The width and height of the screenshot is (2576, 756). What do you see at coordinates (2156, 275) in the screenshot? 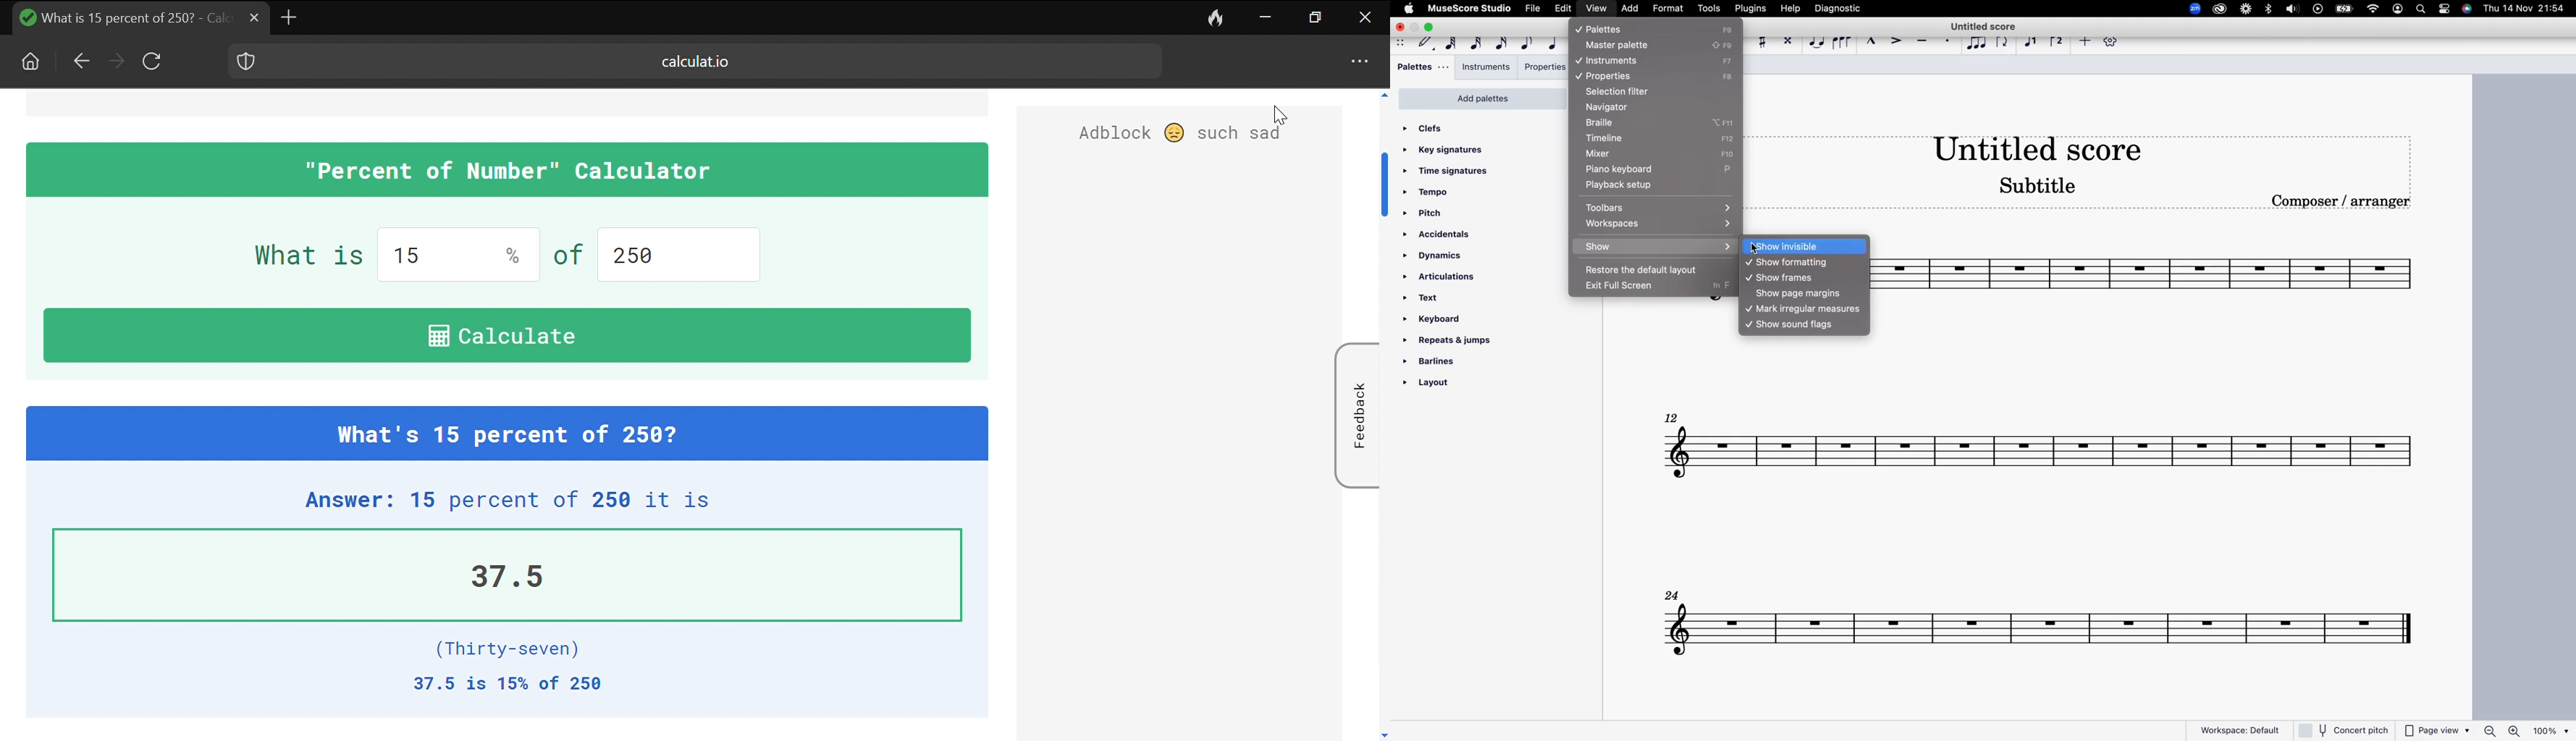
I see `score` at bounding box center [2156, 275].